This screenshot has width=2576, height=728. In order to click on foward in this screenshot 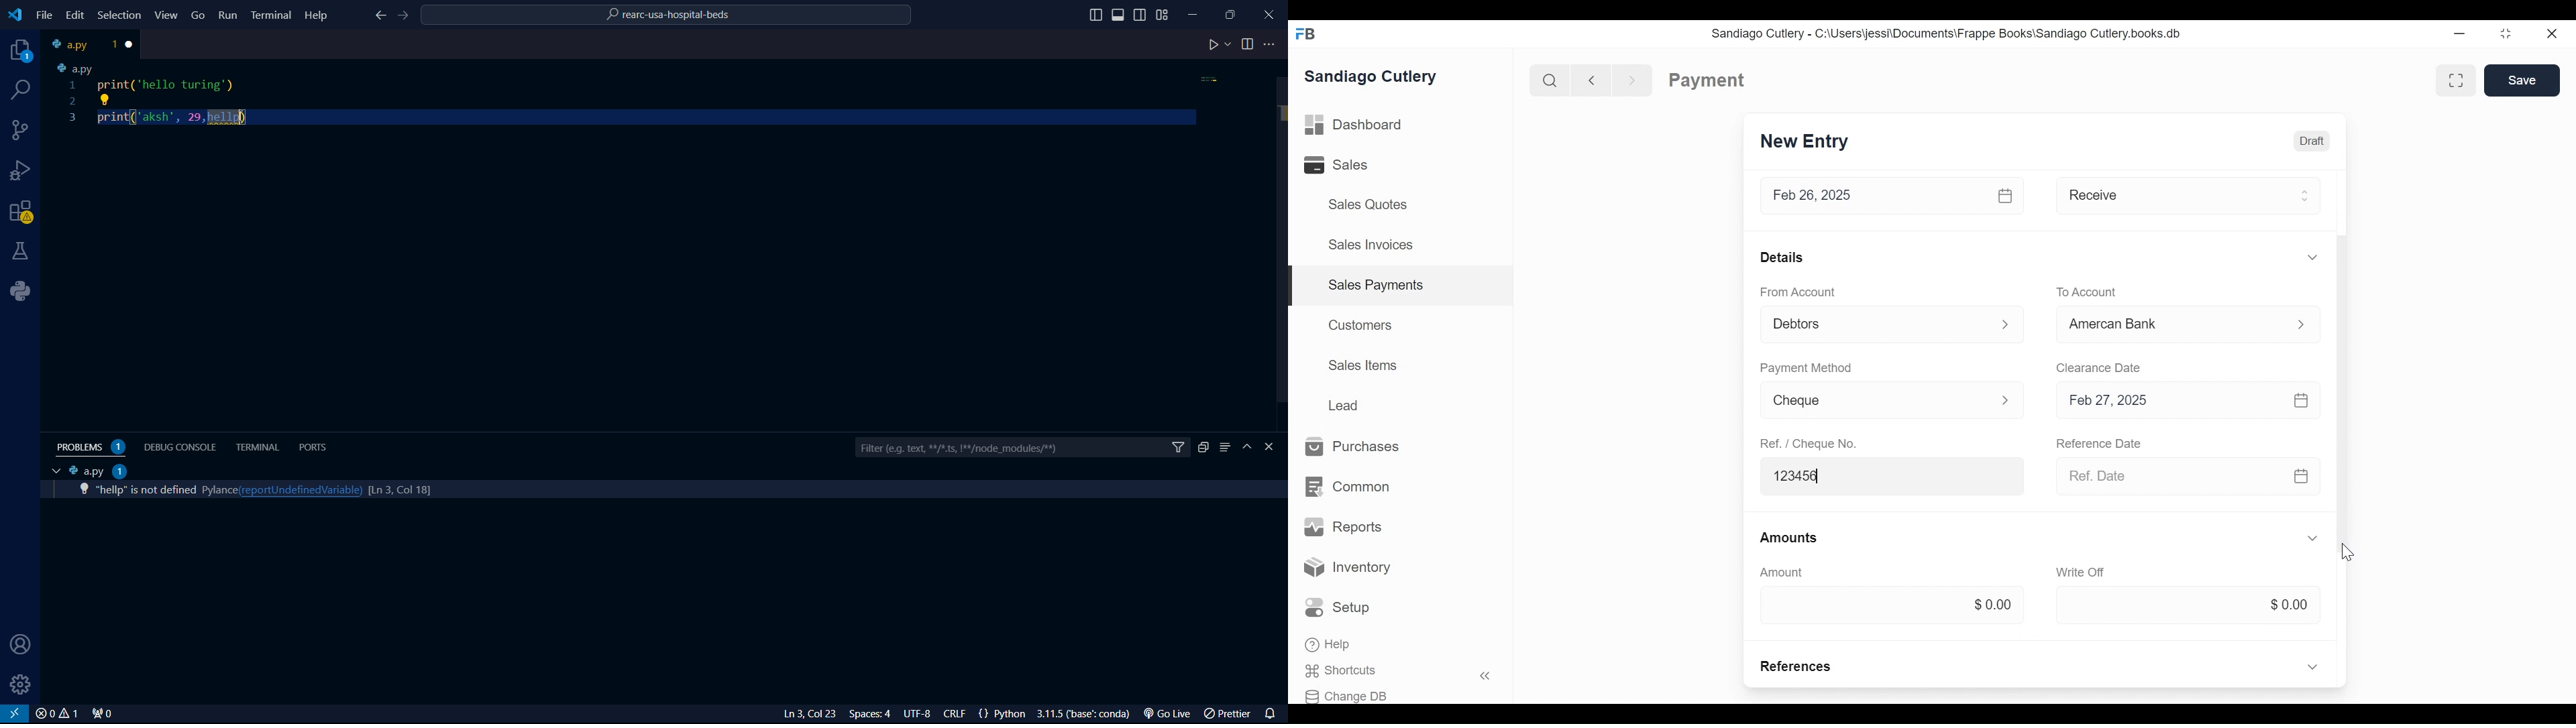, I will do `click(406, 16)`.